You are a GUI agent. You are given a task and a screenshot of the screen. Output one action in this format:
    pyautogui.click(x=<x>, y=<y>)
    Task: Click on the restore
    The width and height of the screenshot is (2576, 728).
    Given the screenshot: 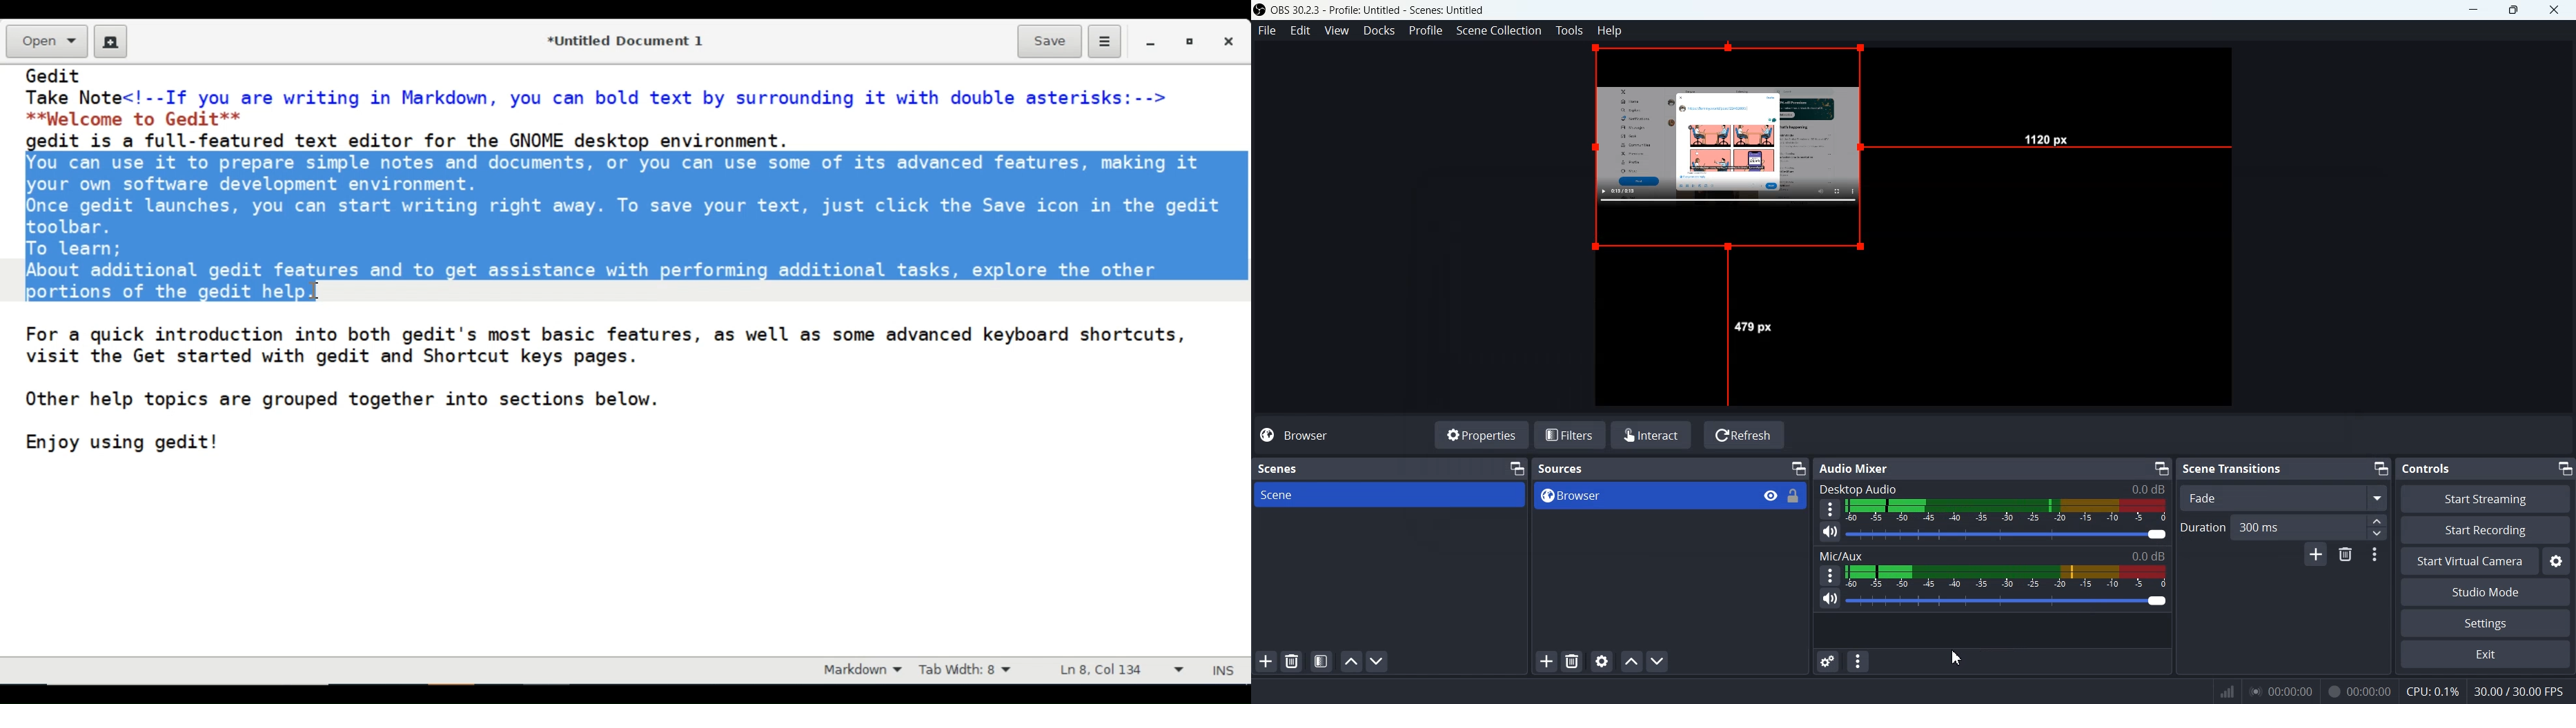 What is the action you would take?
    pyautogui.click(x=1188, y=41)
    